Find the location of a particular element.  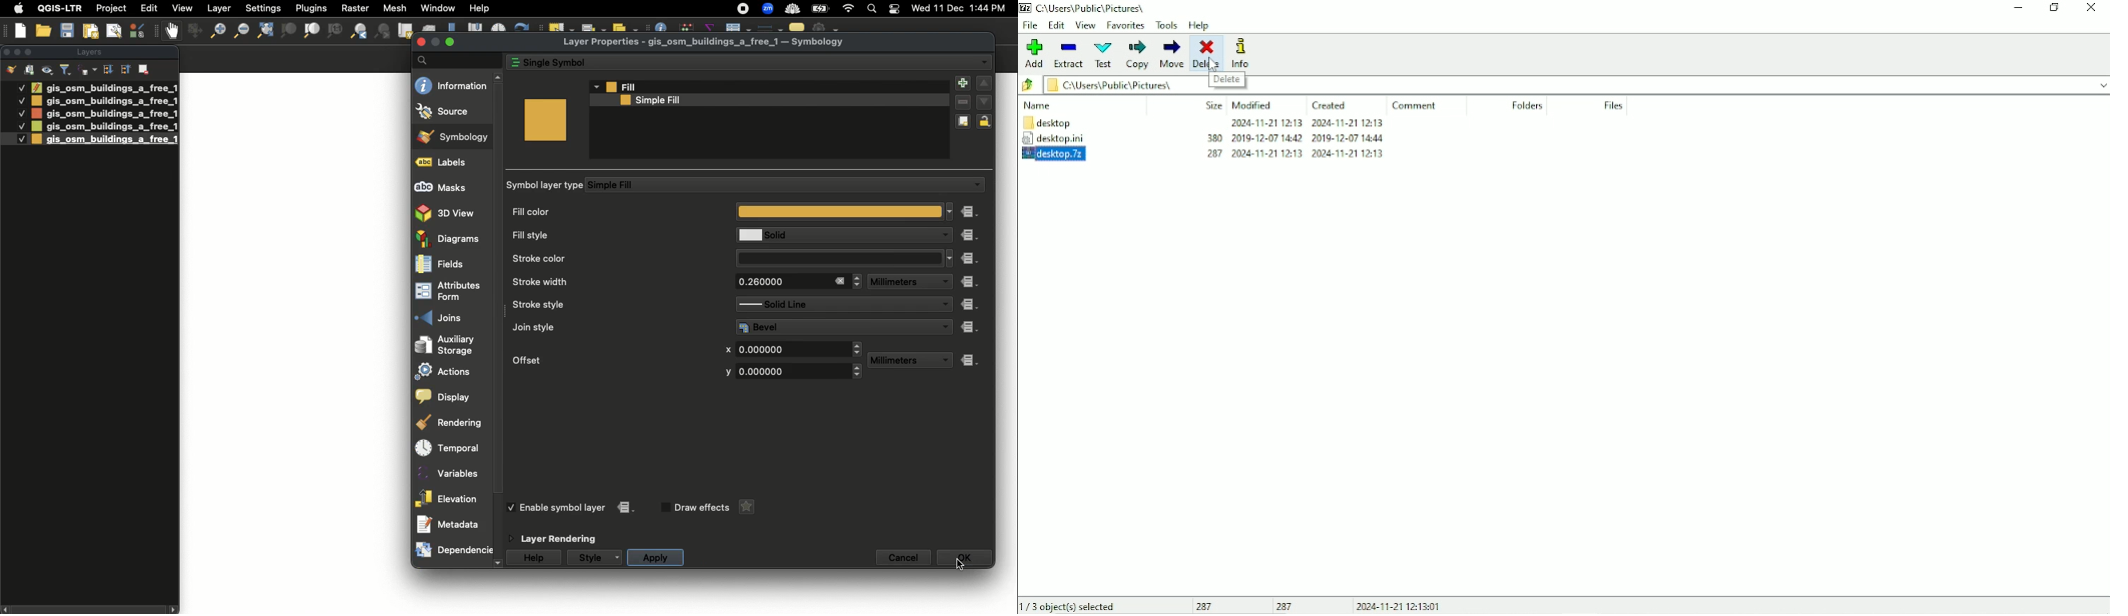

Sort descending is located at coordinates (108, 70).